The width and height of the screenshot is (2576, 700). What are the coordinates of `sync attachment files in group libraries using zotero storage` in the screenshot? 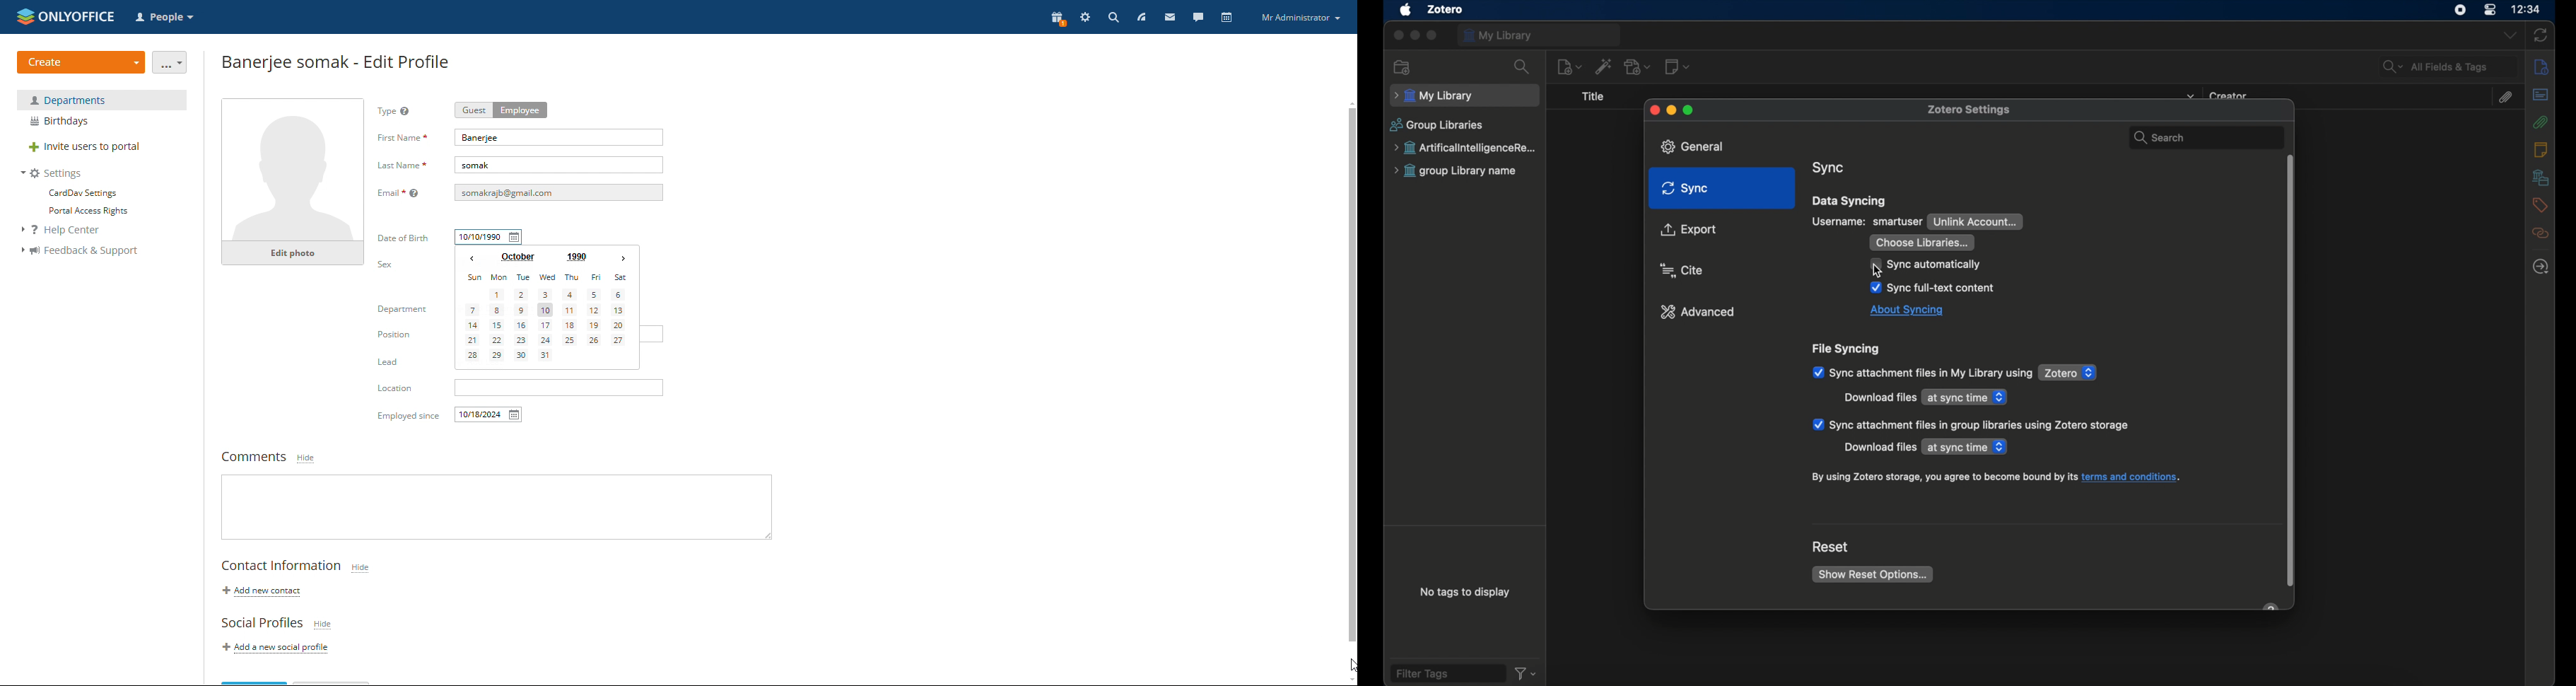 It's located at (1971, 424).